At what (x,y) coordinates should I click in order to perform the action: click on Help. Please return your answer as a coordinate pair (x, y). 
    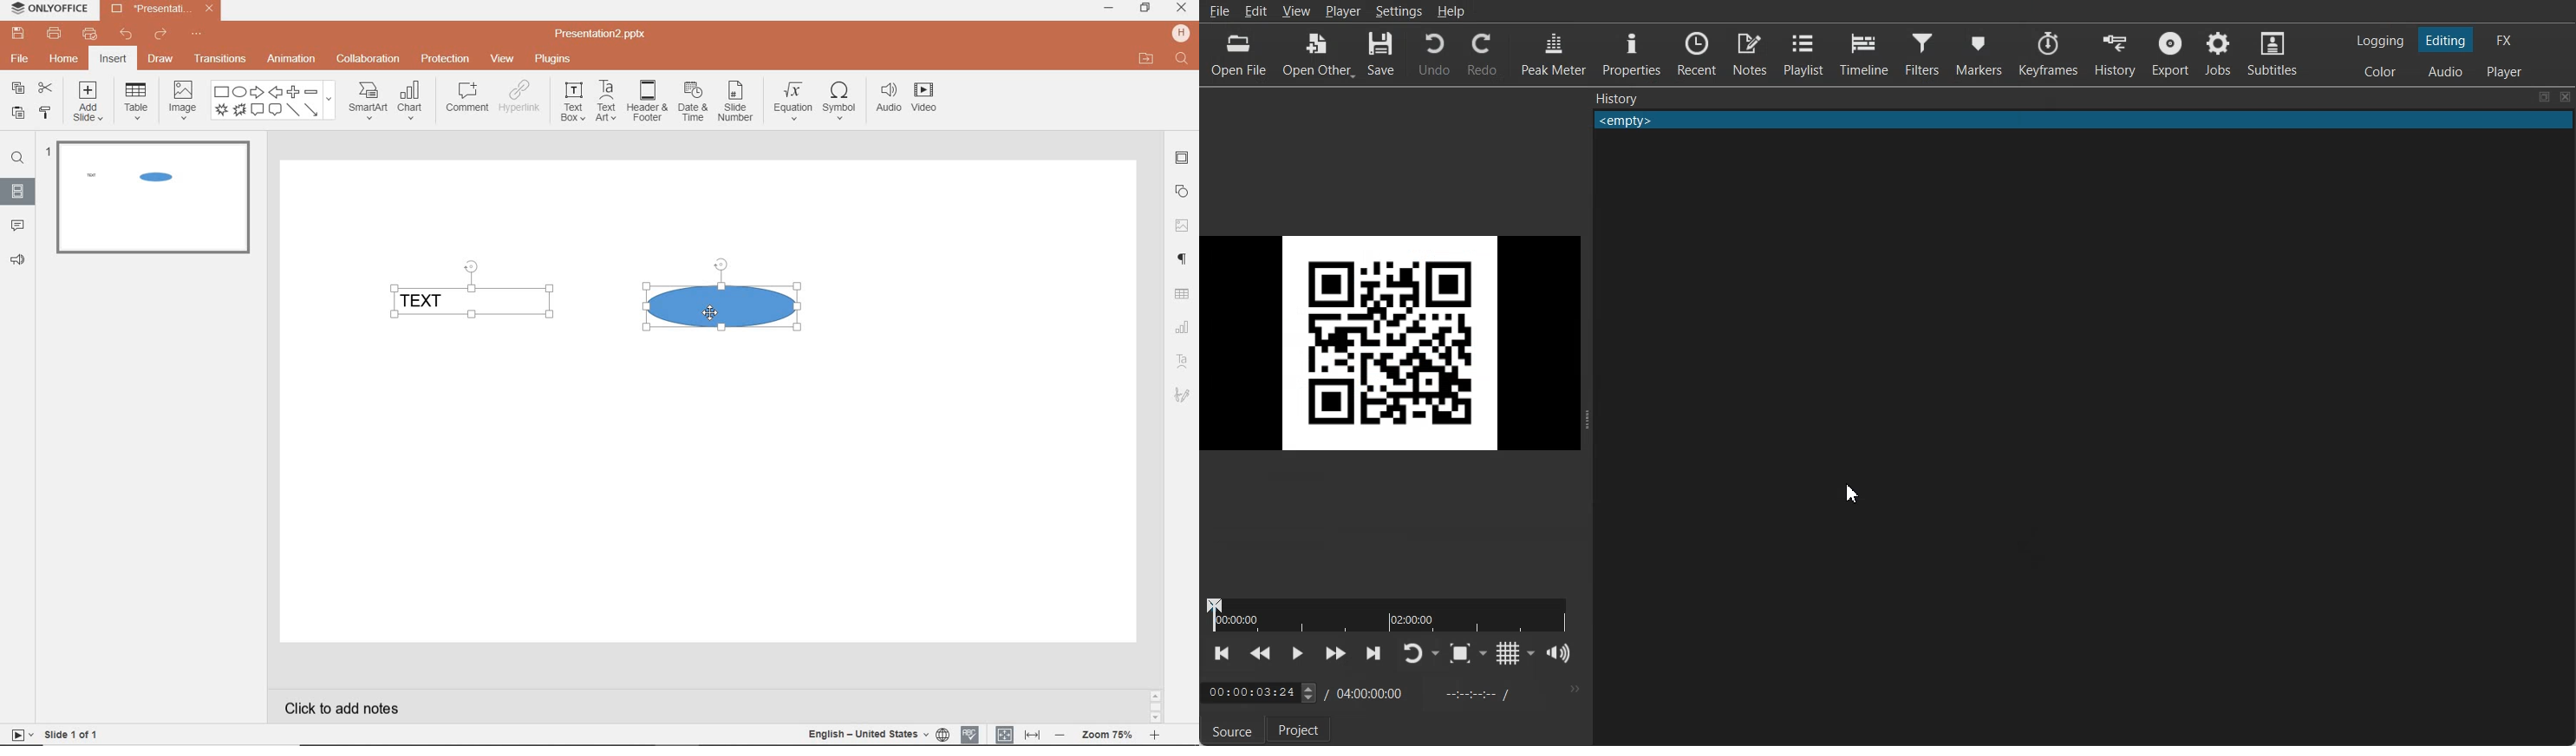
    Looking at the image, I should click on (1451, 10).